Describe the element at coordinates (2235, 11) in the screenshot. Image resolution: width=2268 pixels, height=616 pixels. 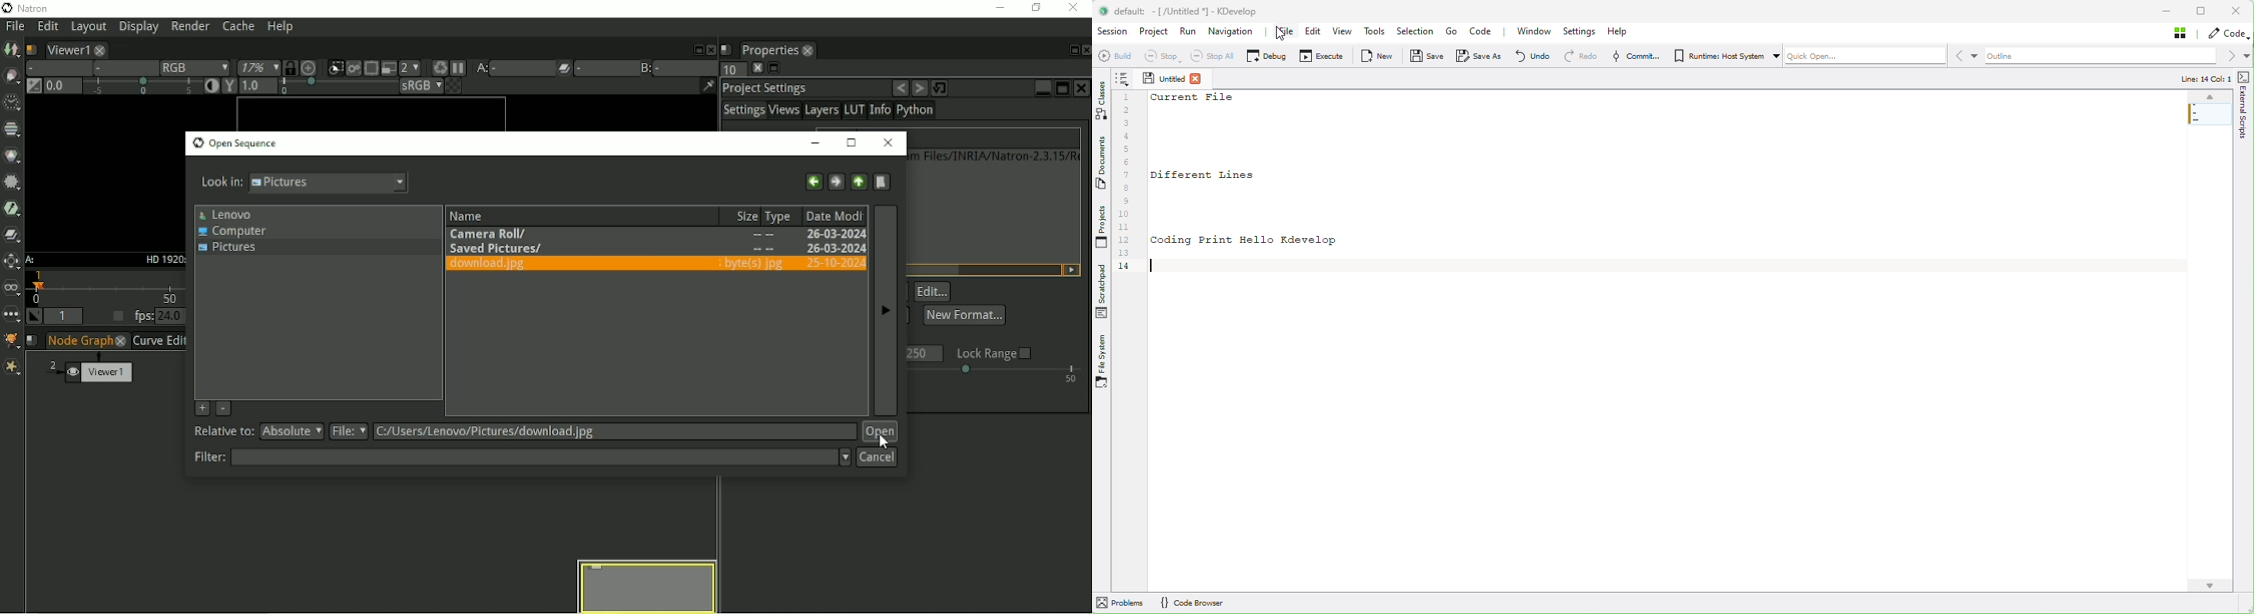
I see `Close` at that location.